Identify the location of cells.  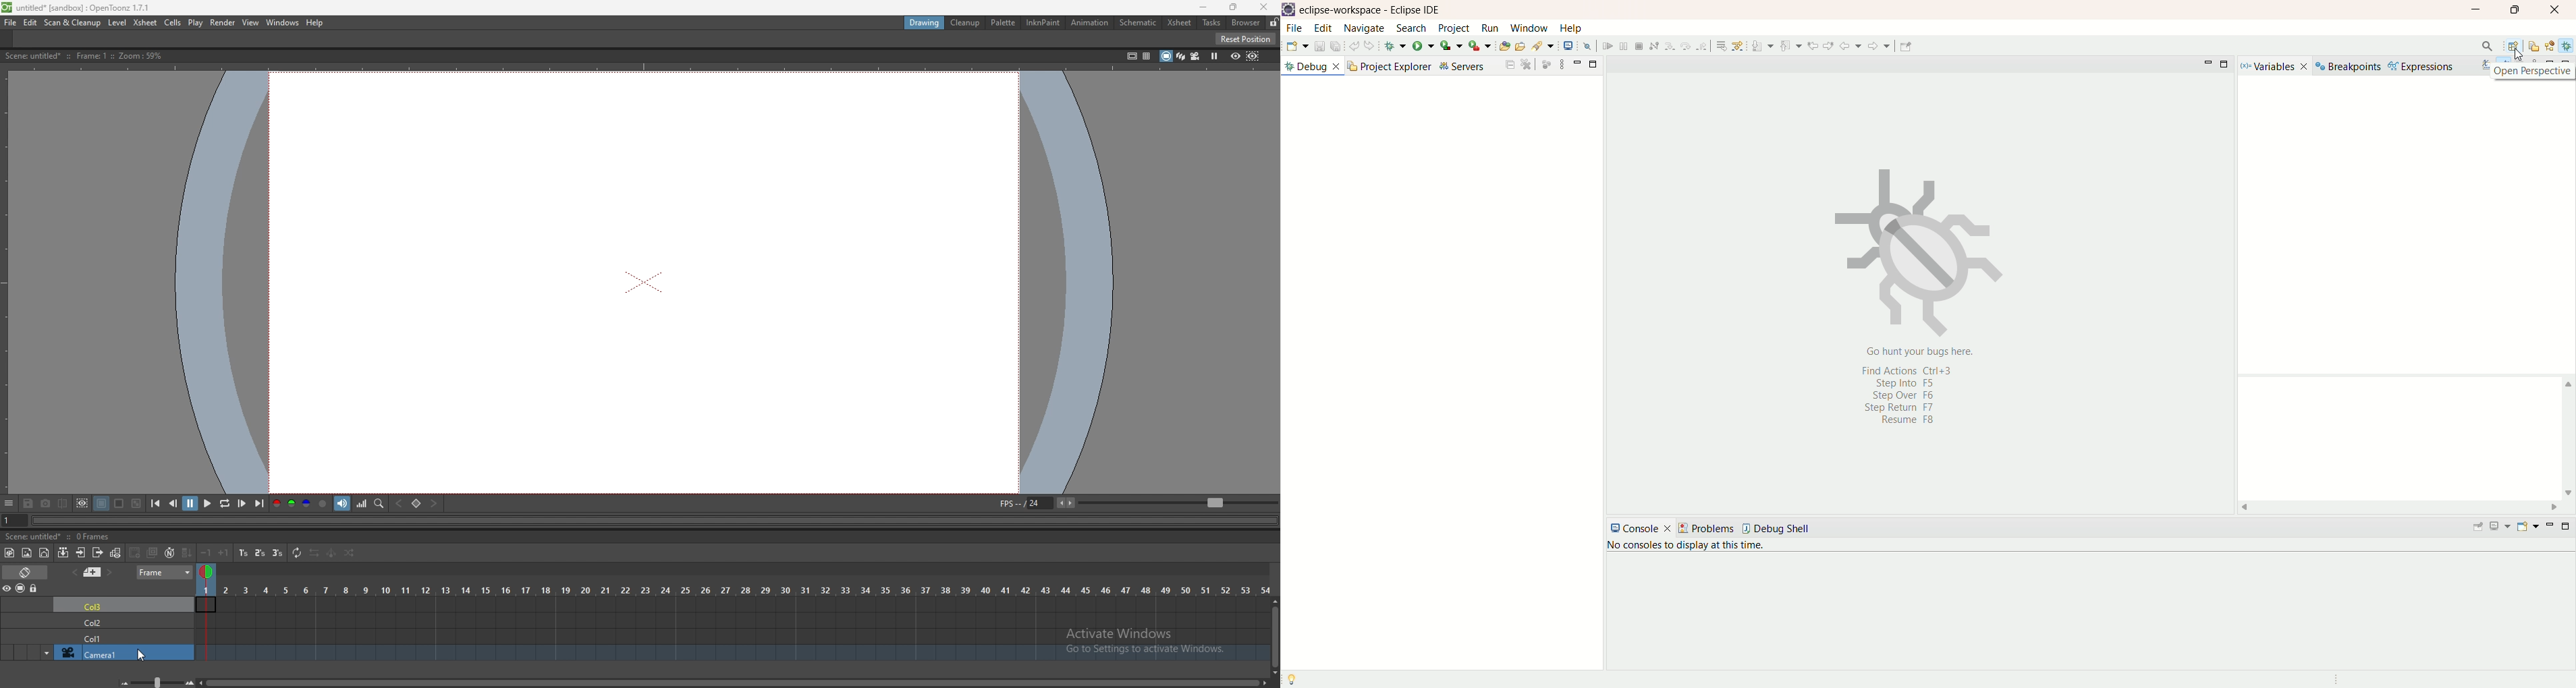
(173, 23).